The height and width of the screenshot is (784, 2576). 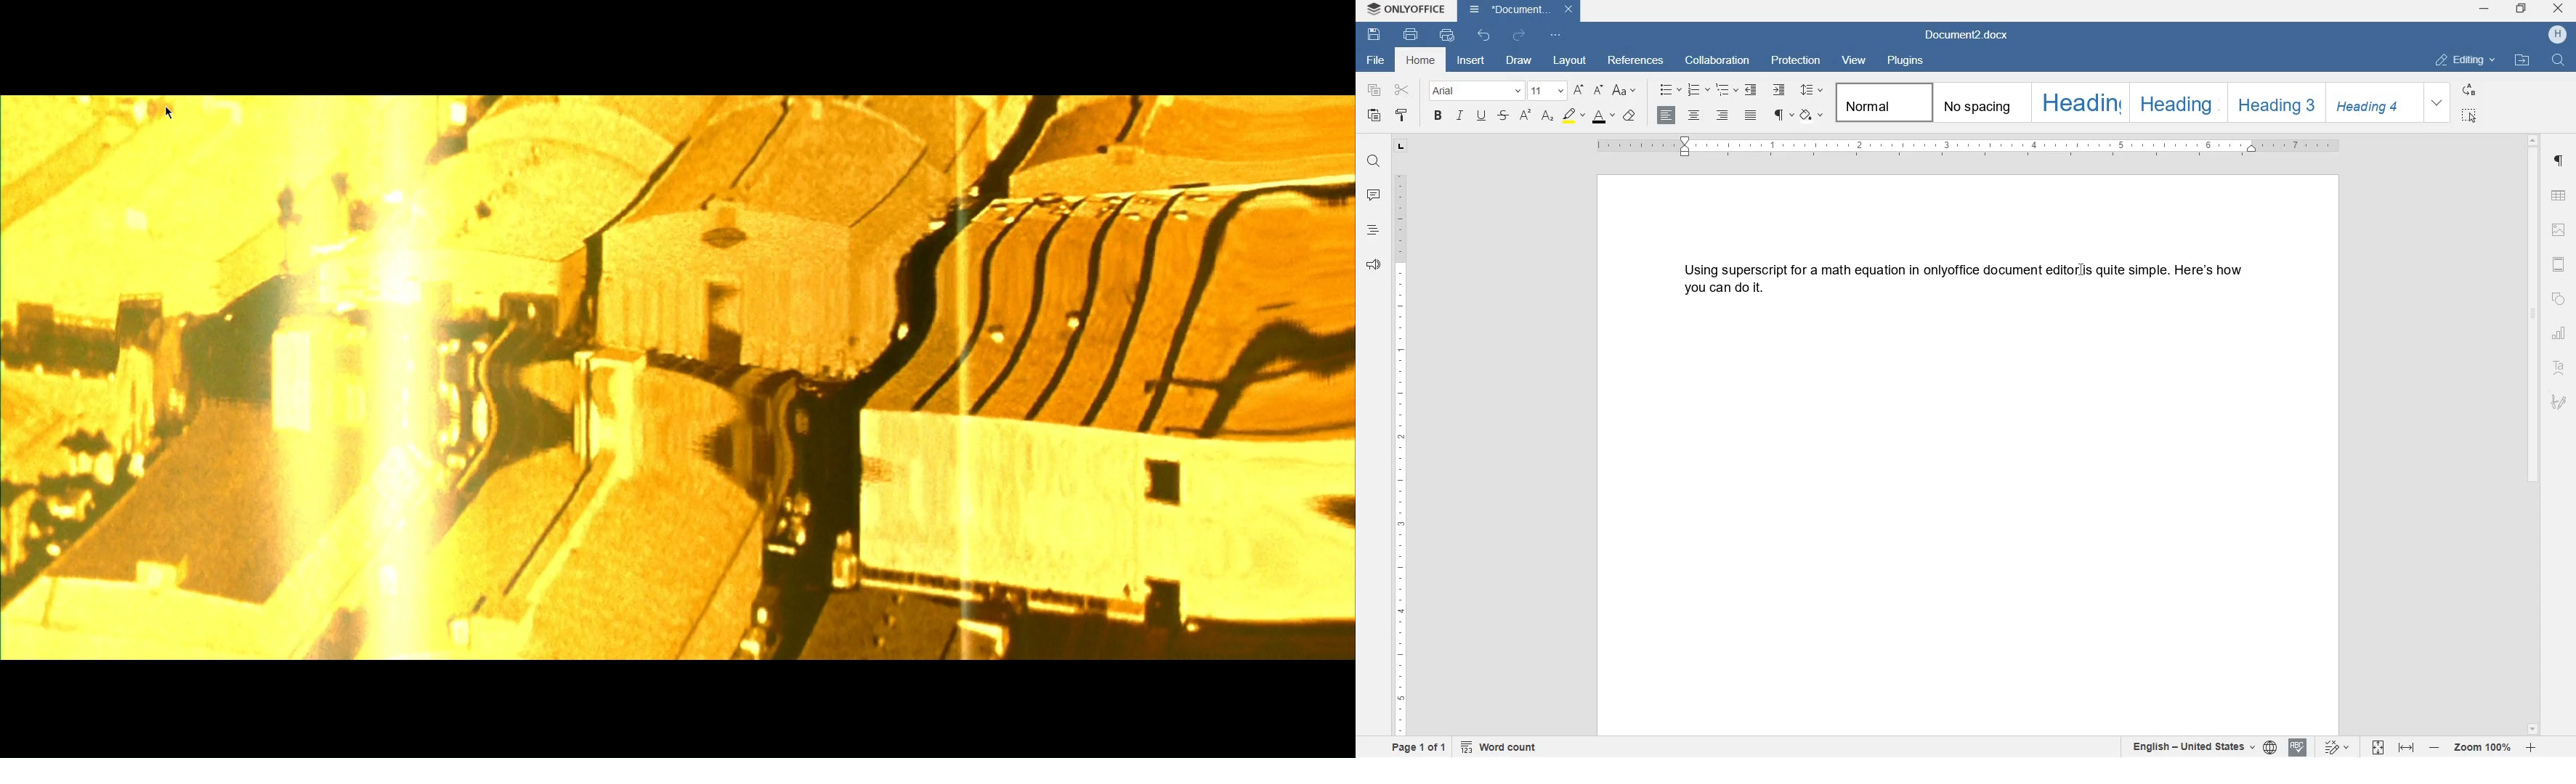 I want to click on headings, so click(x=1373, y=230).